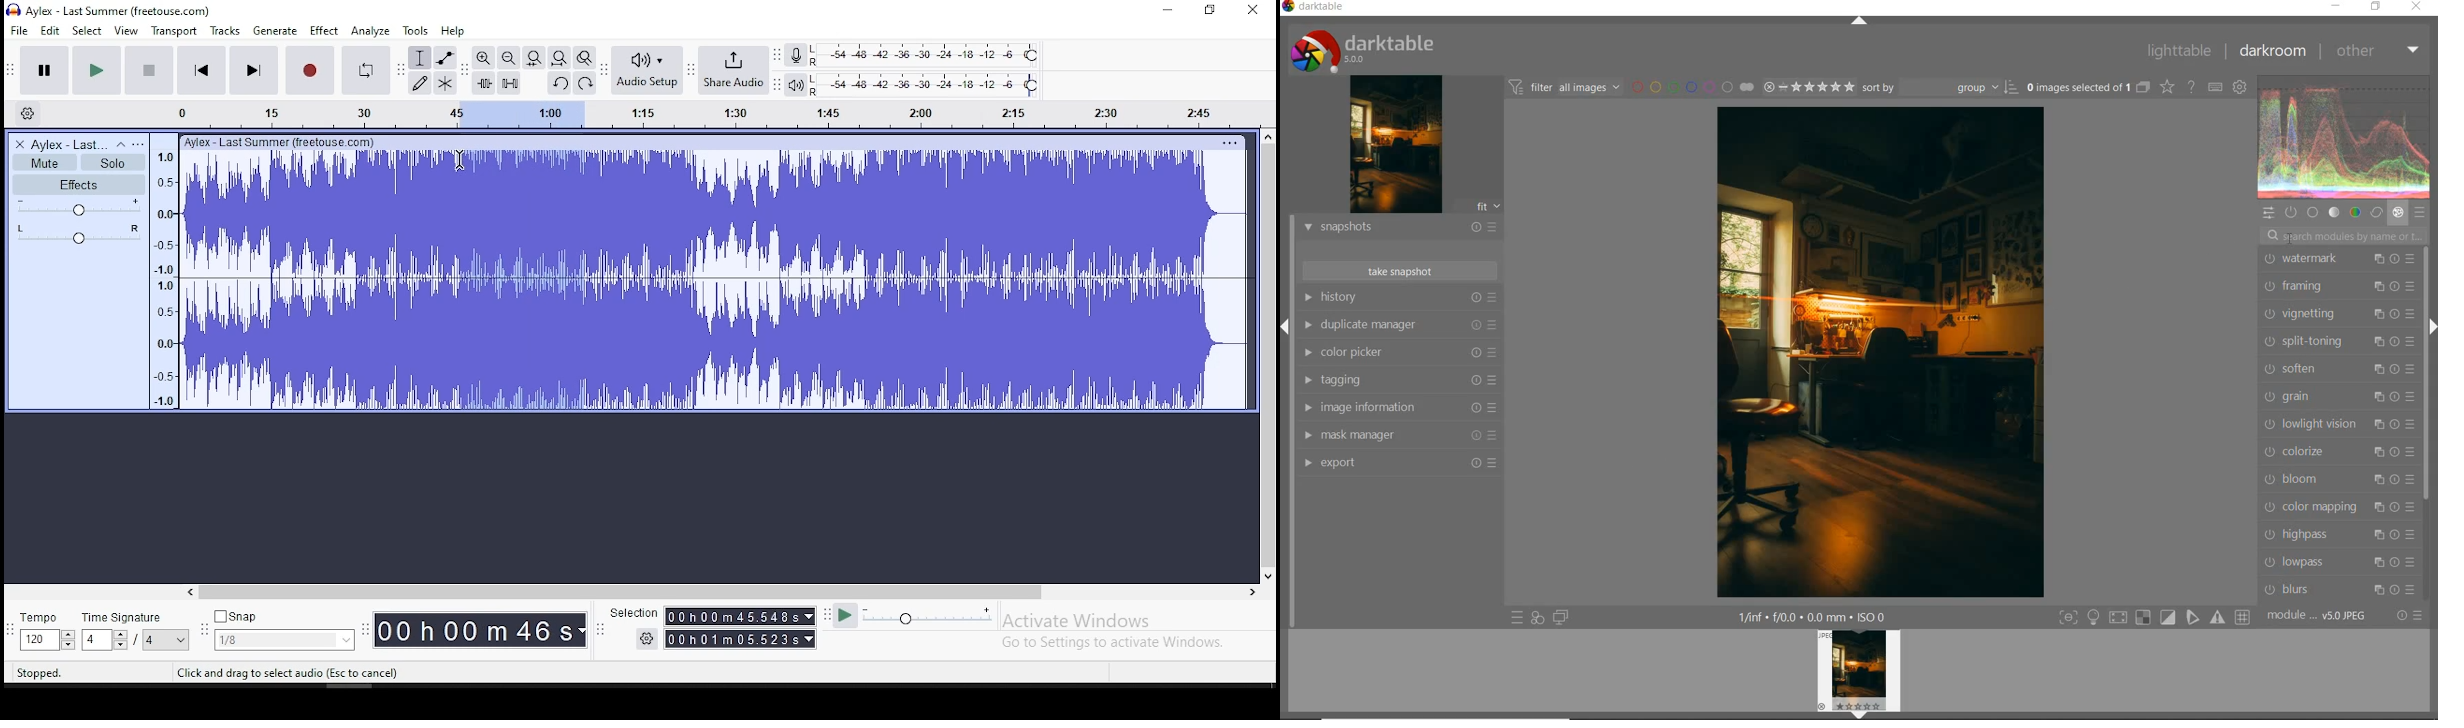 This screenshot has width=2464, height=728. Describe the element at coordinates (120, 145) in the screenshot. I see `collapse` at that location.